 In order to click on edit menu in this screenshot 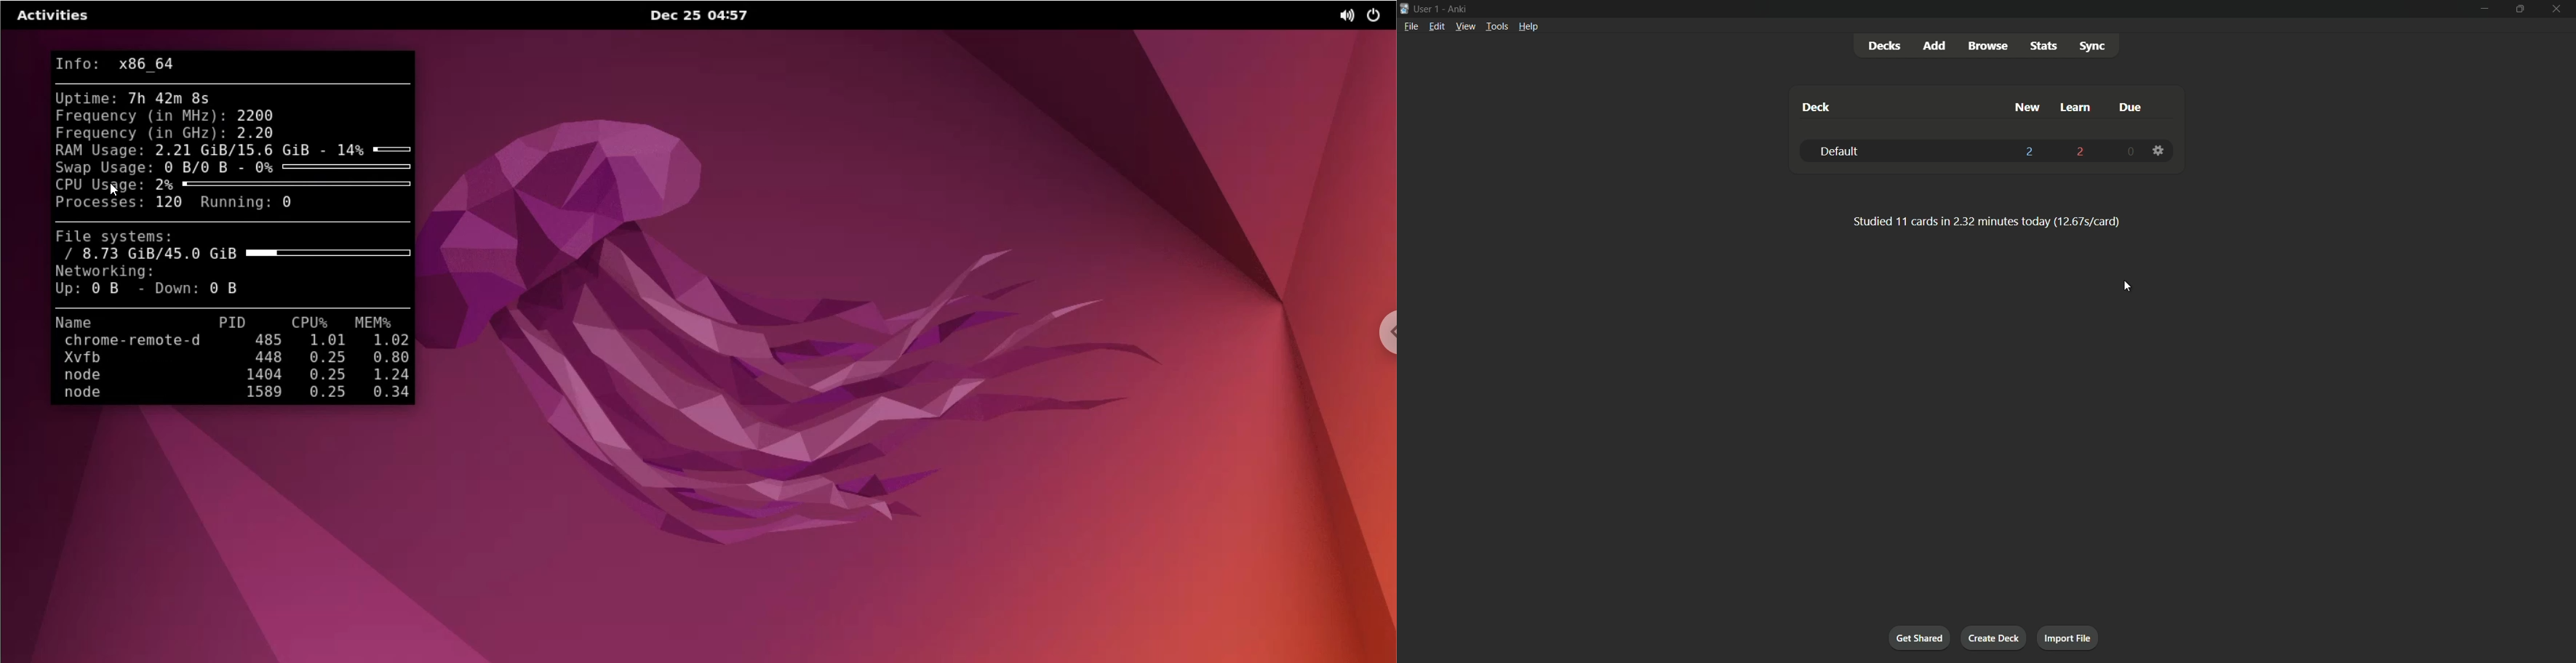, I will do `click(1437, 26)`.